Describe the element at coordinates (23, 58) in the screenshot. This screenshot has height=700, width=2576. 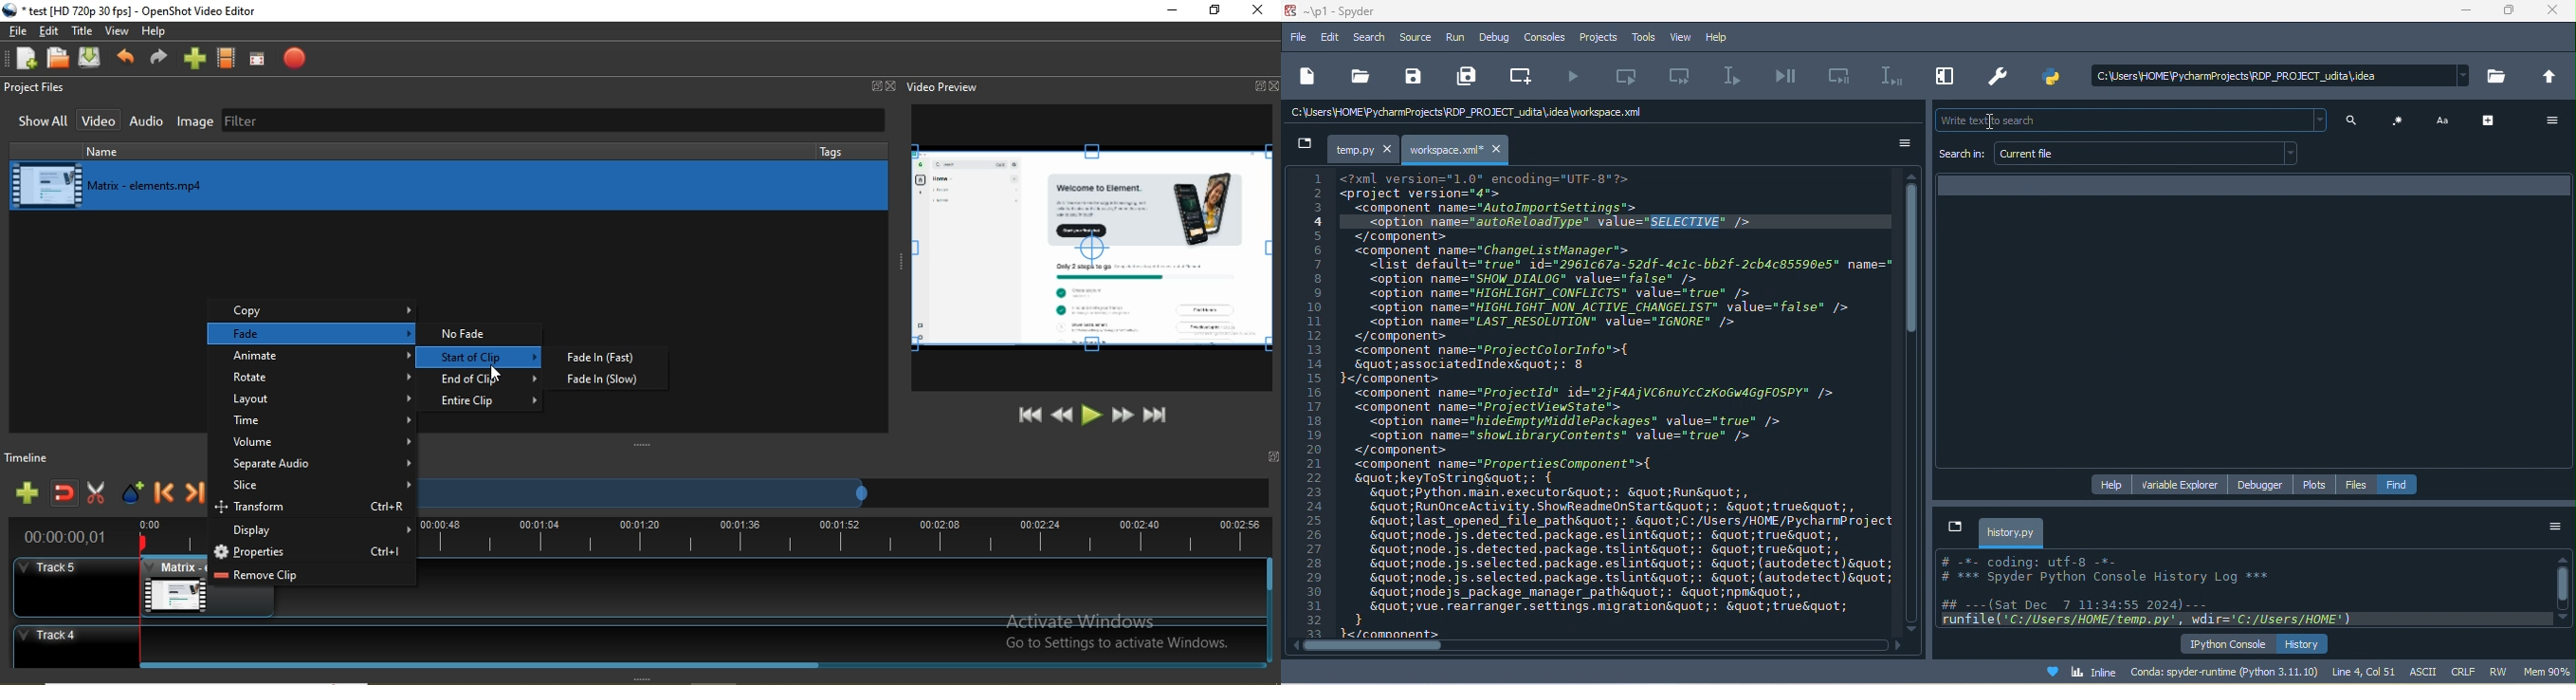
I see `New project` at that location.